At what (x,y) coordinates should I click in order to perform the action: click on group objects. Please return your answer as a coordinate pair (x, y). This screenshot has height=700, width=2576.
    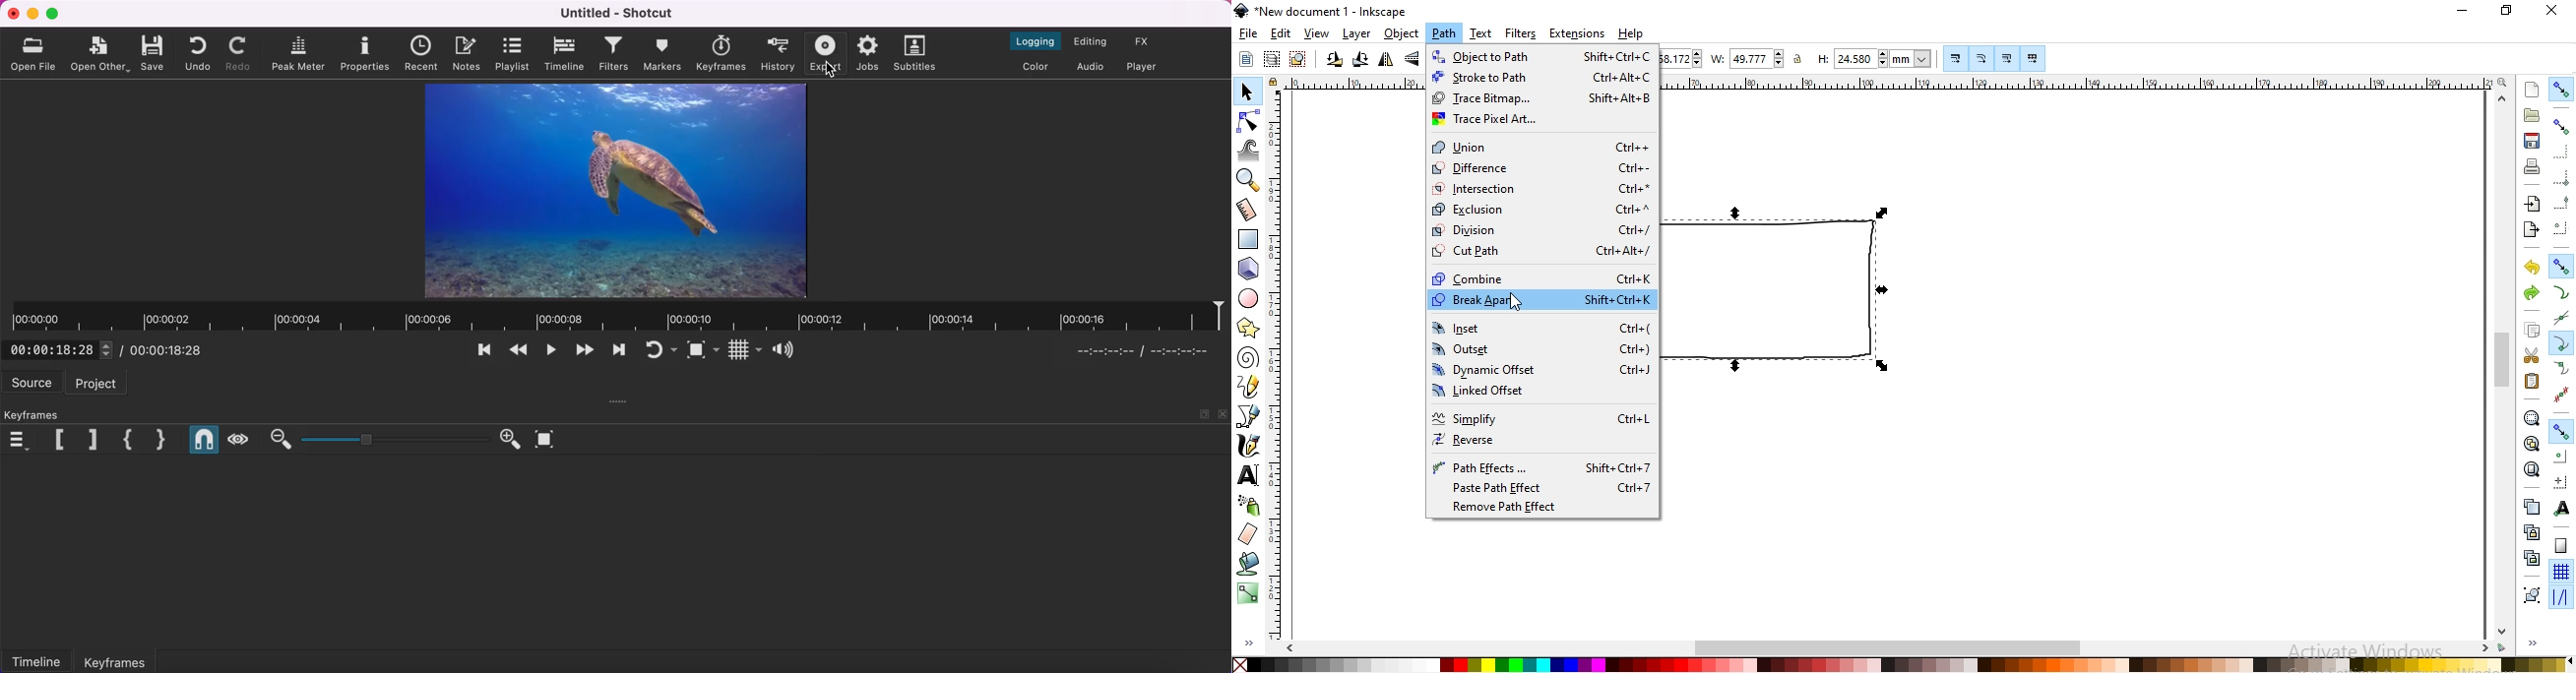
    Looking at the image, I should click on (2532, 594).